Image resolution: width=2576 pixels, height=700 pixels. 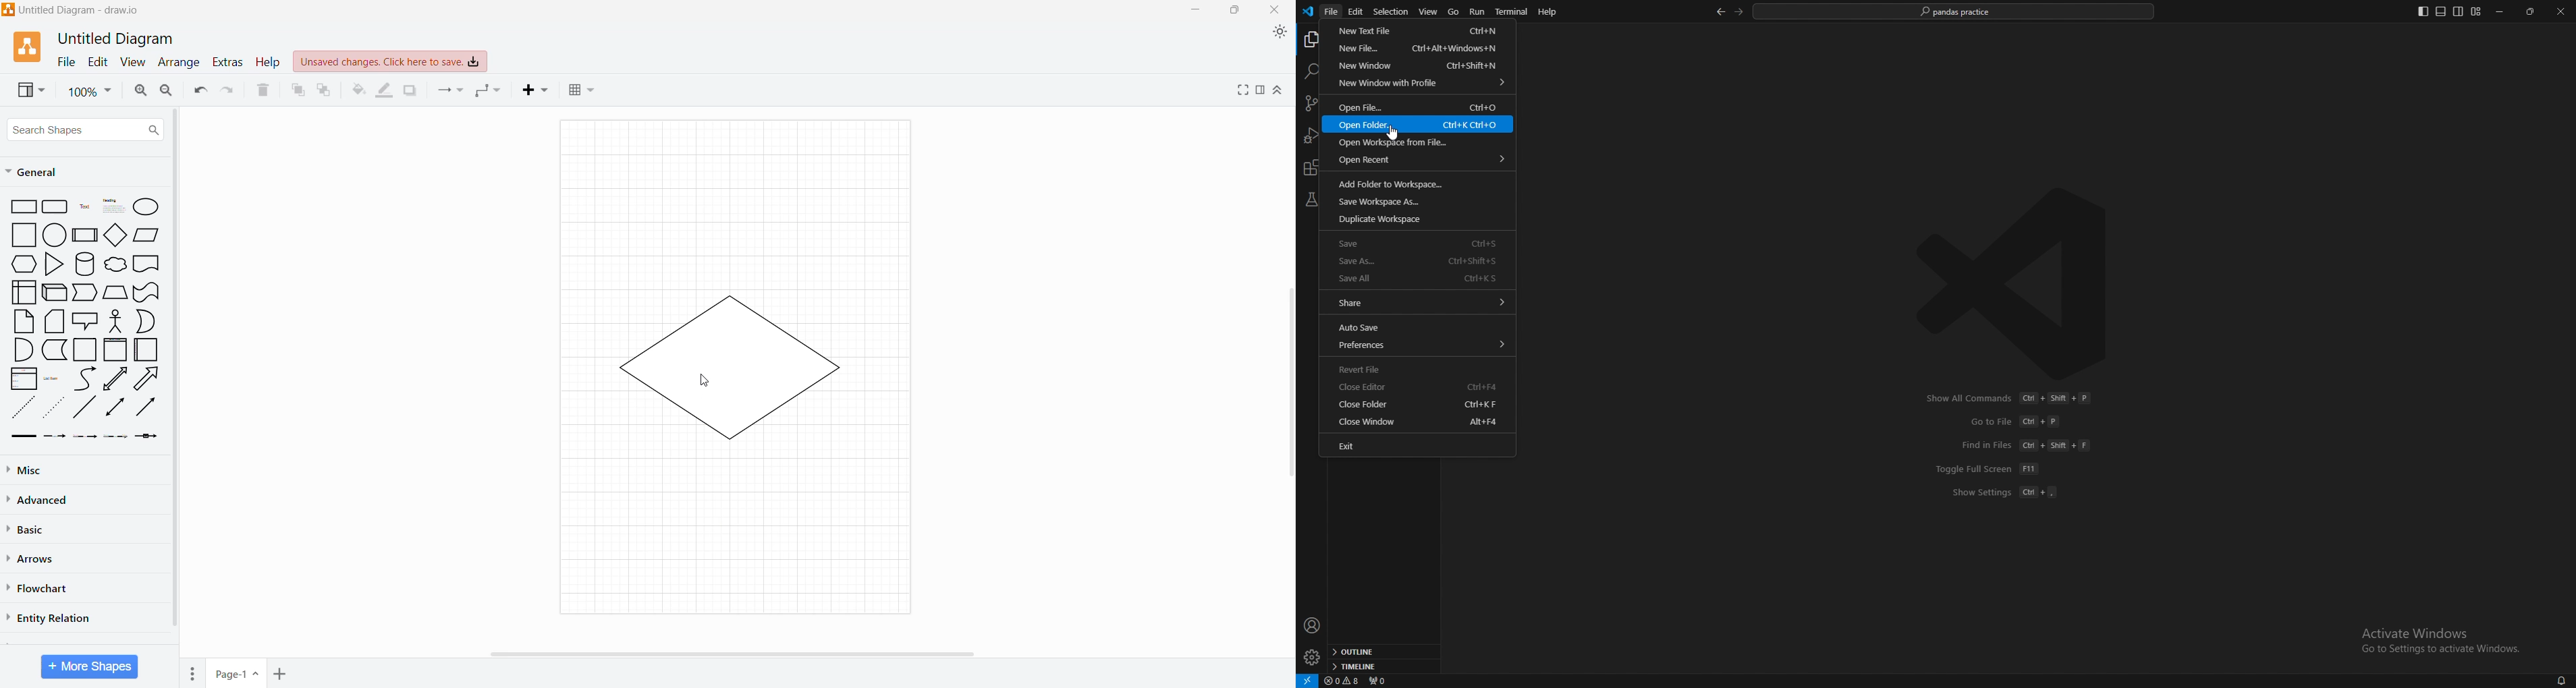 What do you see at coordinates (166, 91) in the screenshot?
I see `Zoom Out` at bounding box center [166, 91].